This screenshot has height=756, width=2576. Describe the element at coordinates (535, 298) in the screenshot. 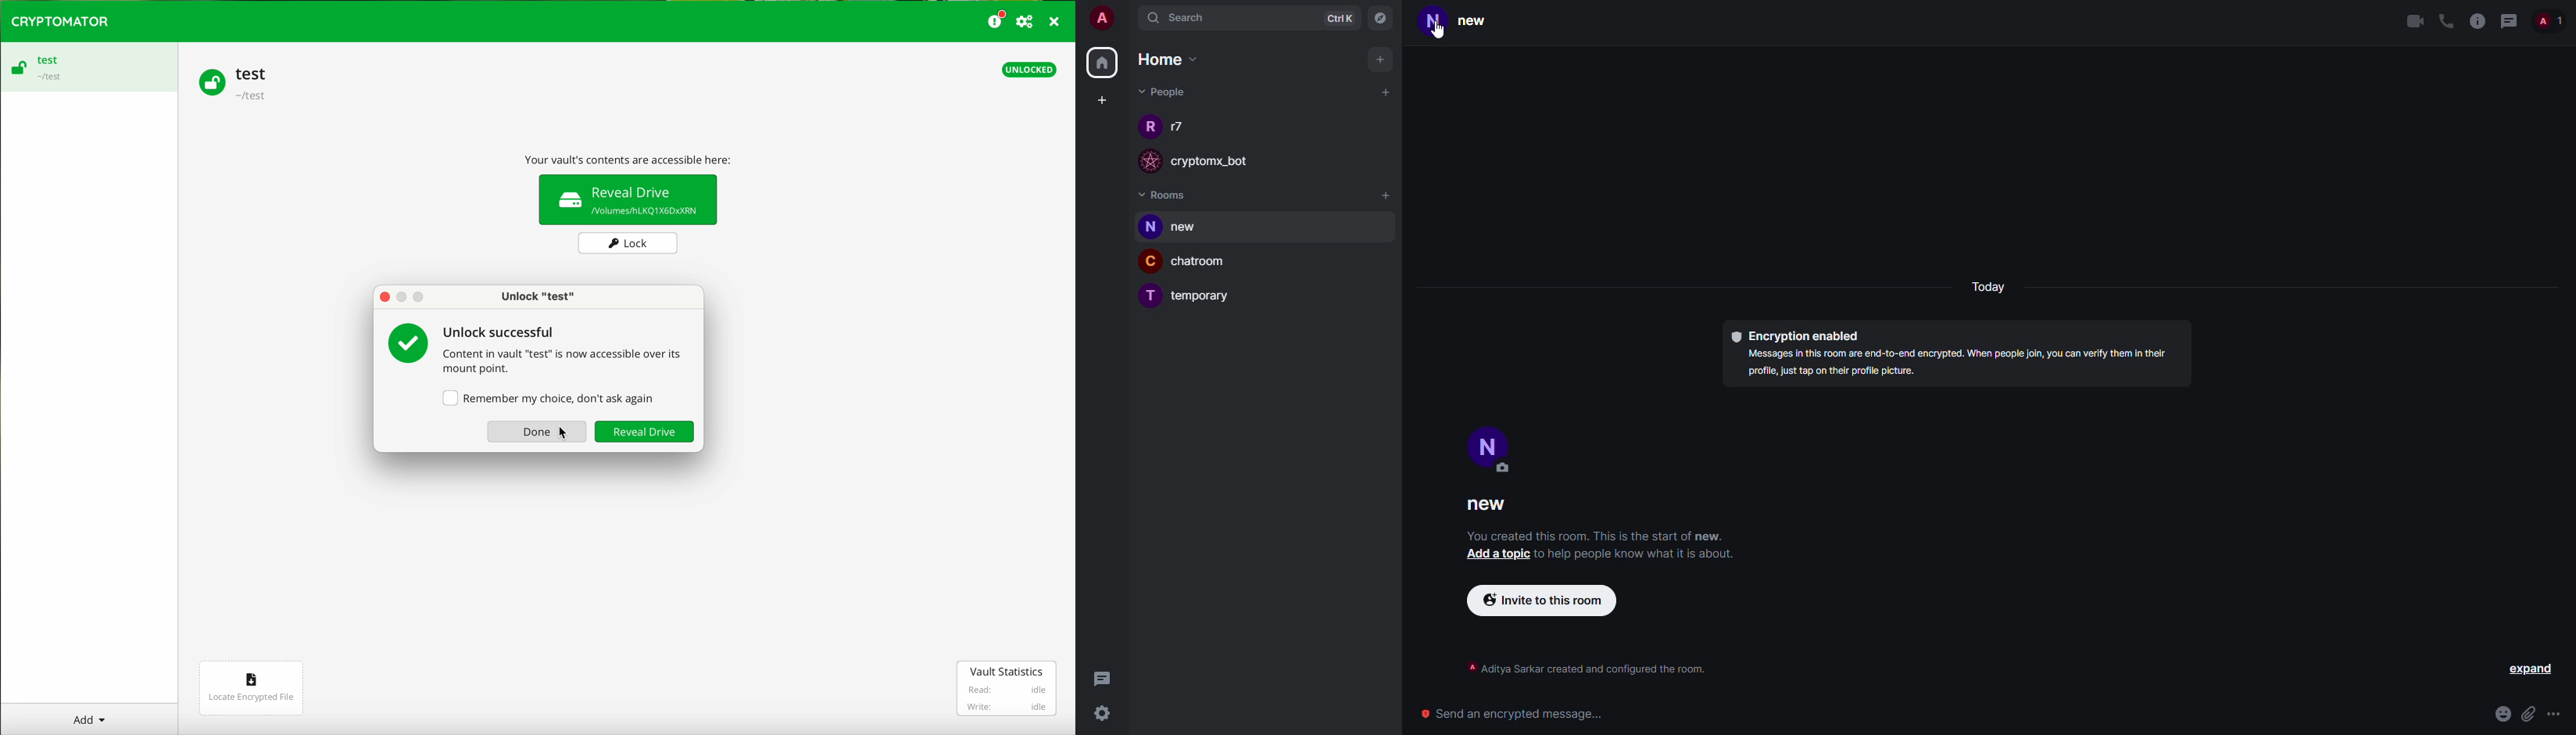

I see `unlock "test"` at that location.